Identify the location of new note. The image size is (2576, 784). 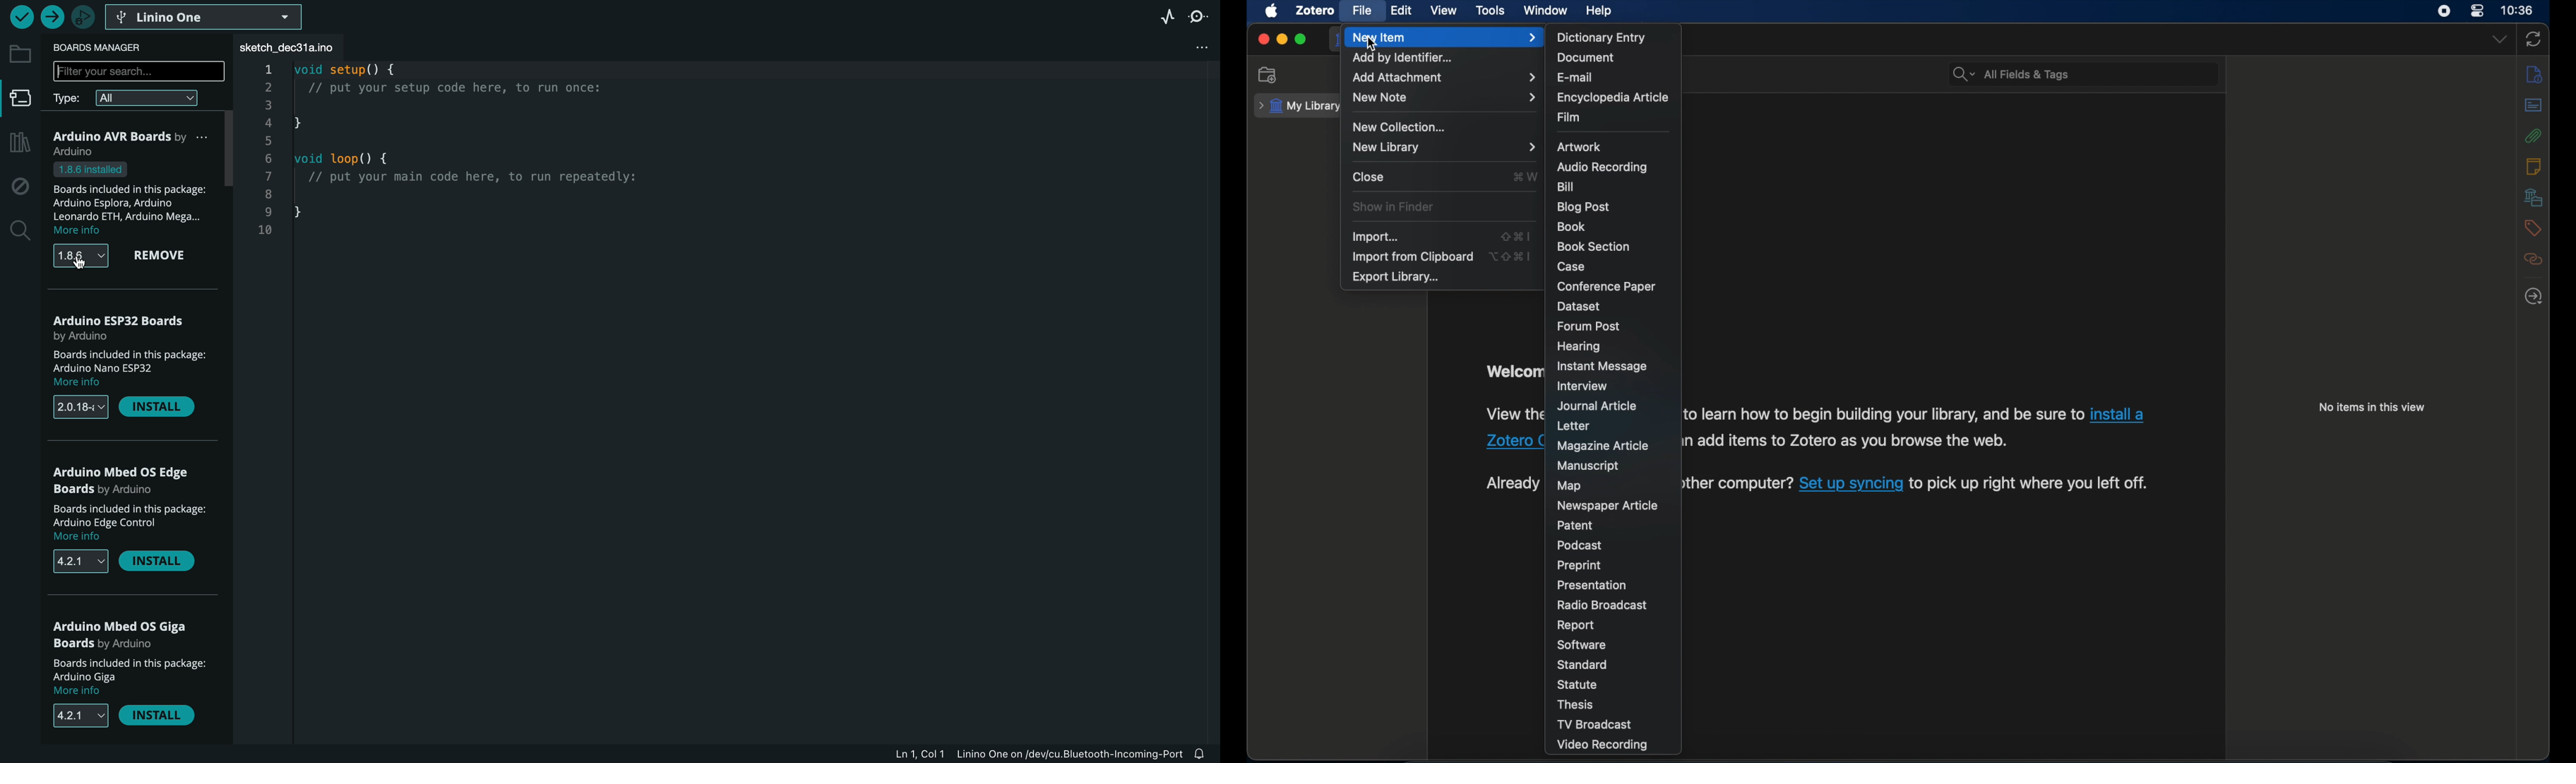
(1445, 97).